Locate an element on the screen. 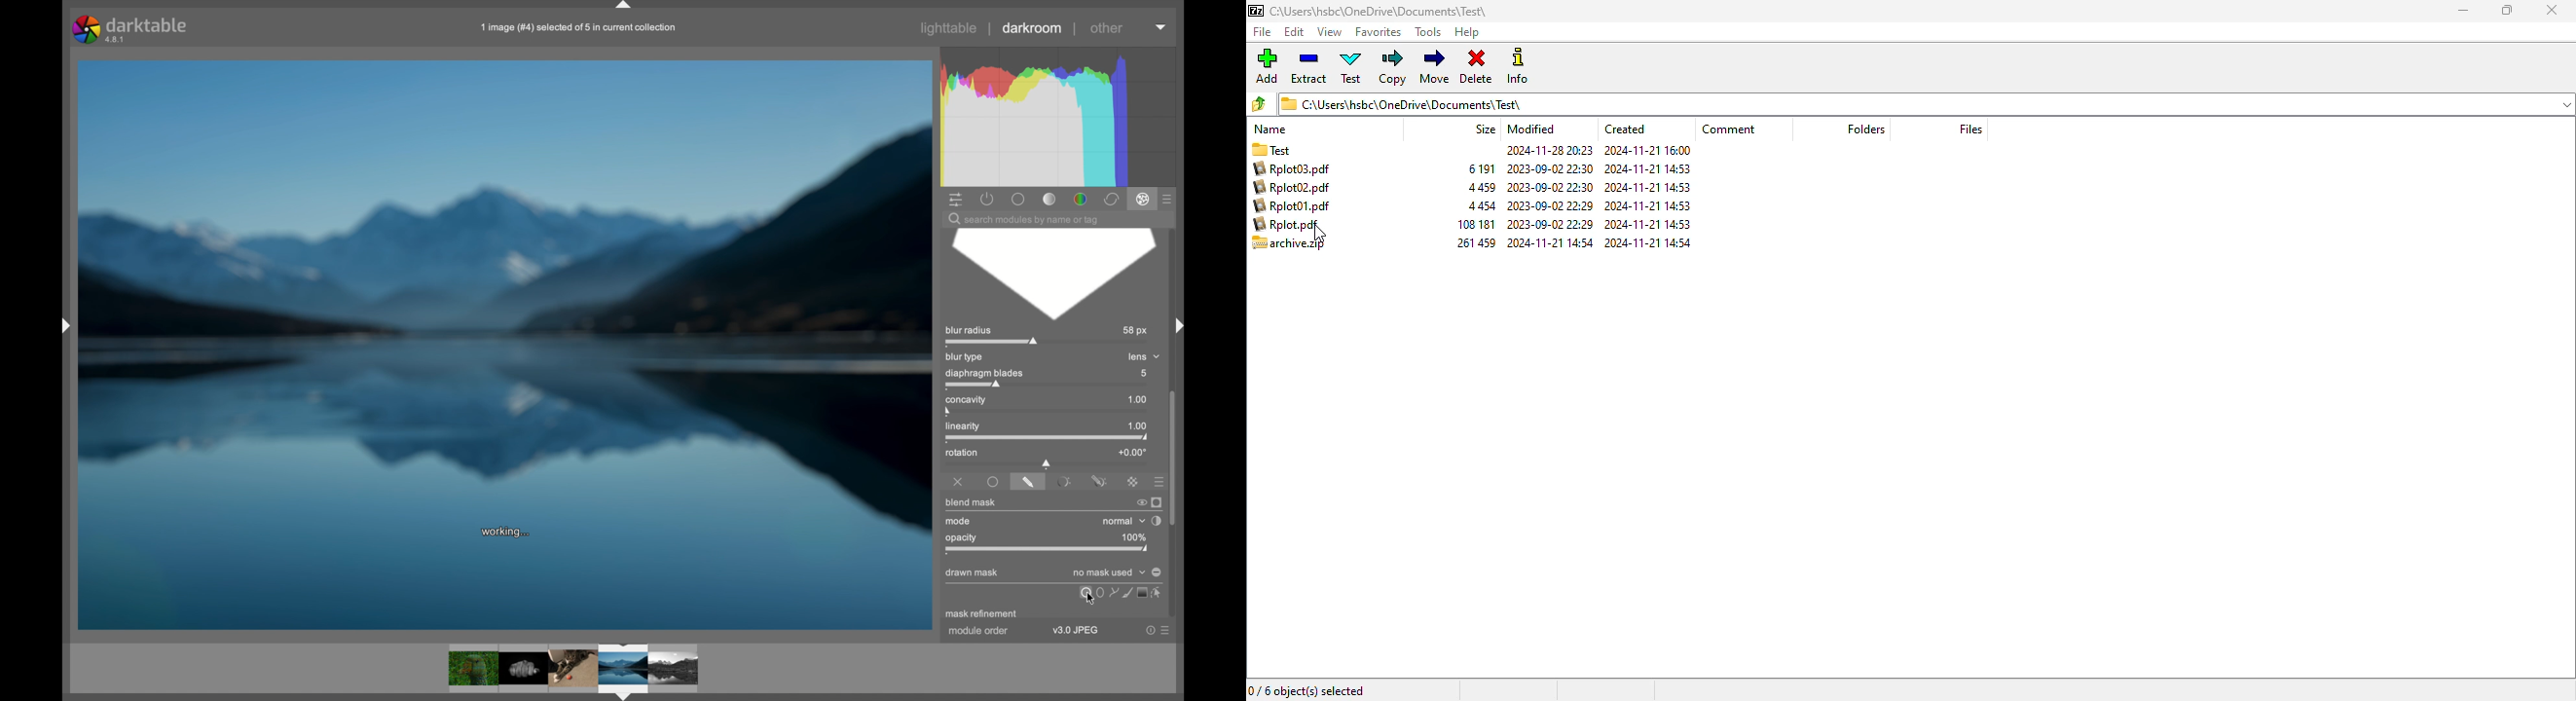  drag handle is located at coordinates (624, 6).